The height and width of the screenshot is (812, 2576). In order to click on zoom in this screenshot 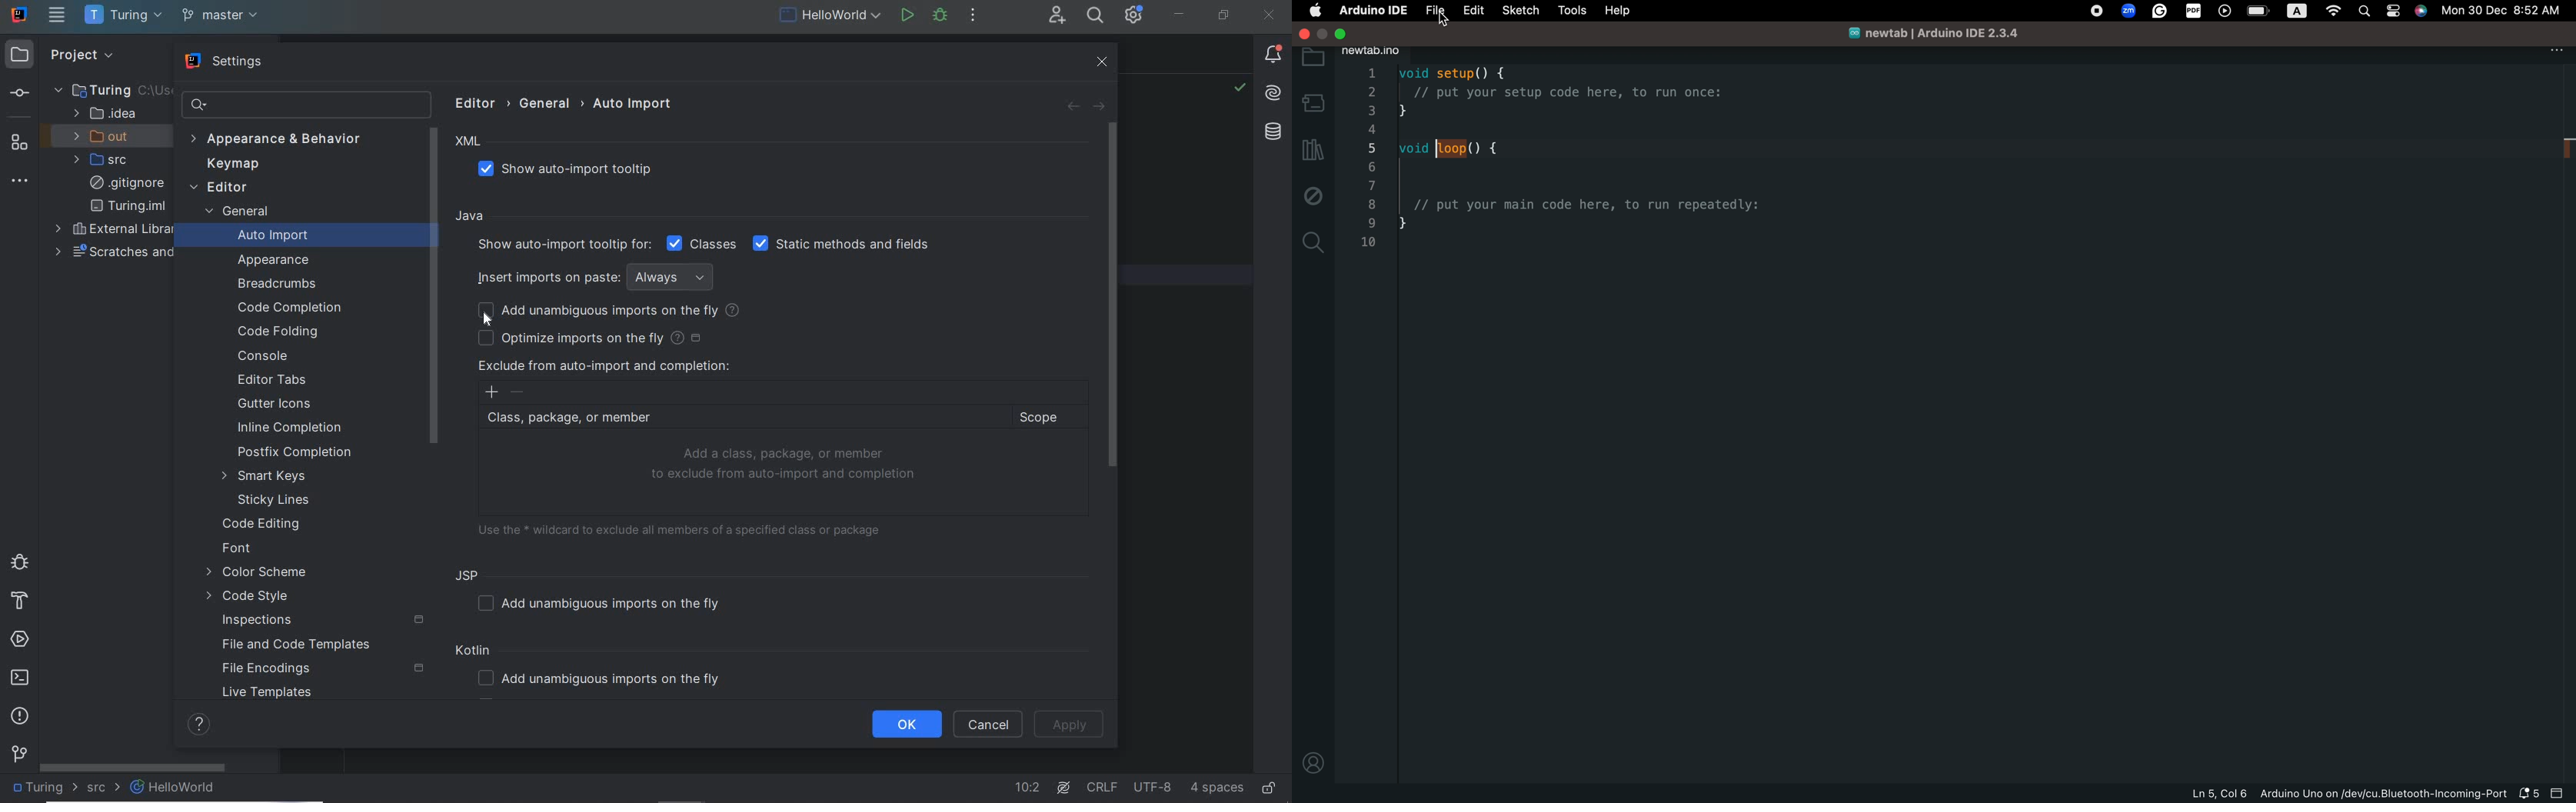, I will do `click(2129, 12)`.